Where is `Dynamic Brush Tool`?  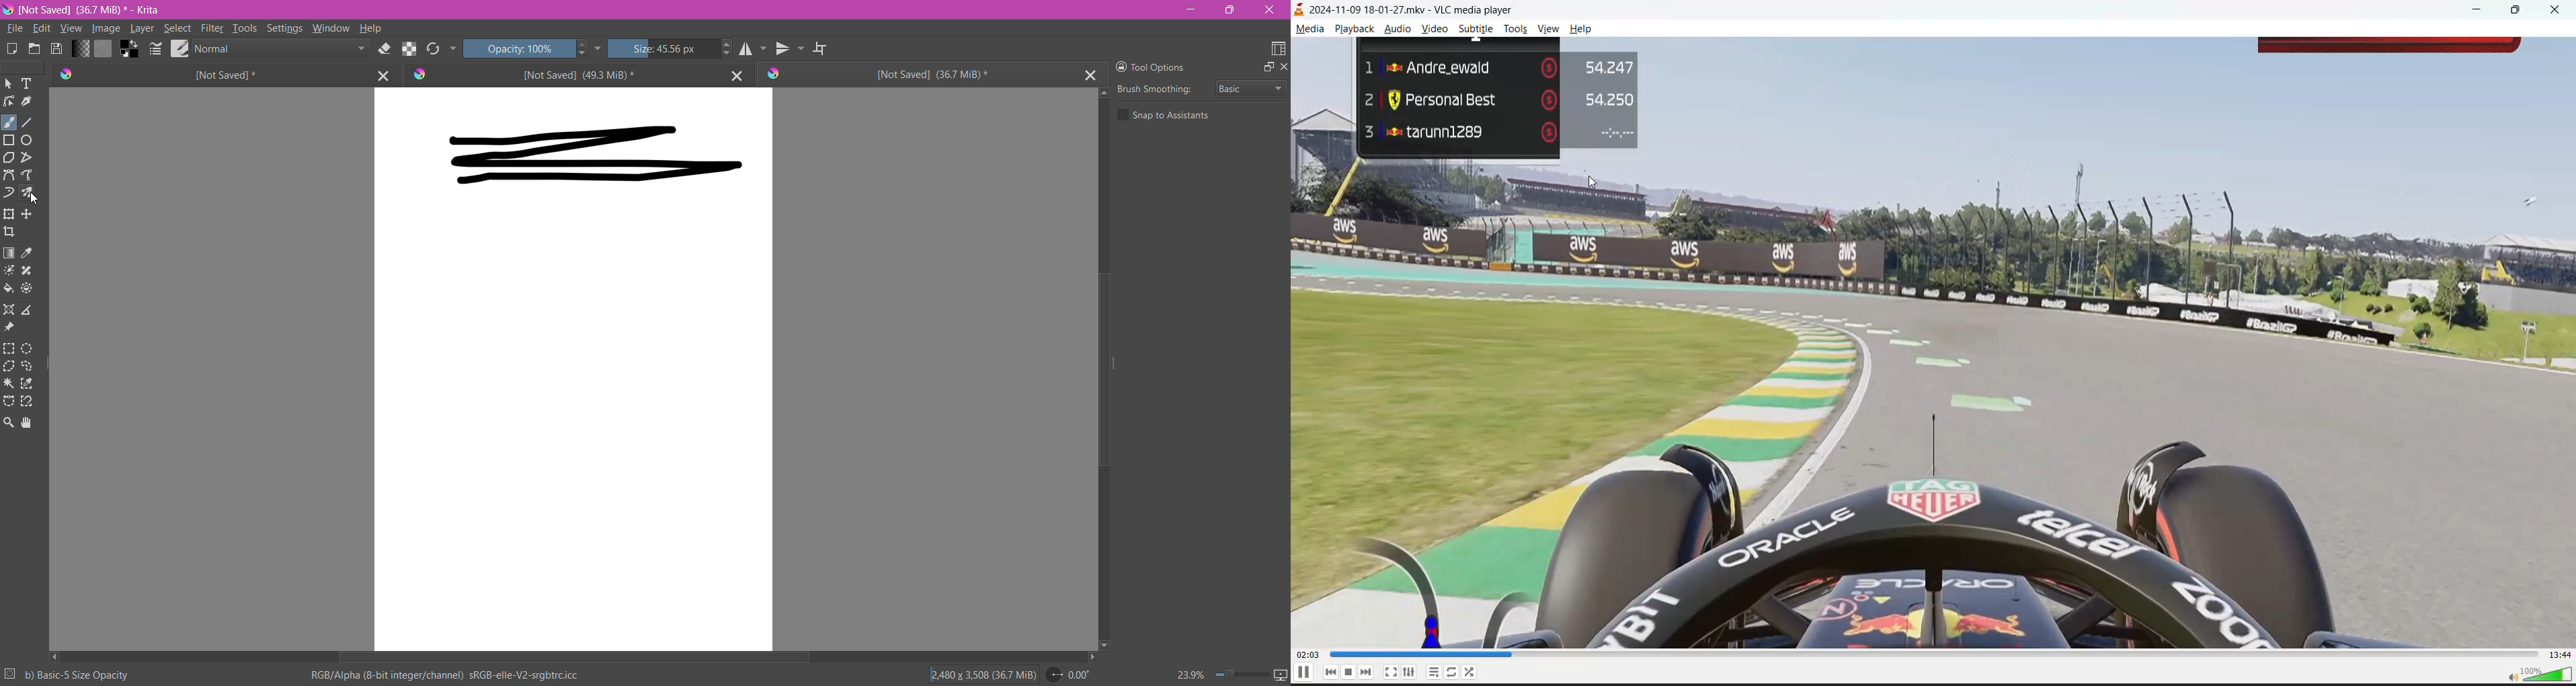
Dynamic Brush Tool is located at coordinates (9, 192).